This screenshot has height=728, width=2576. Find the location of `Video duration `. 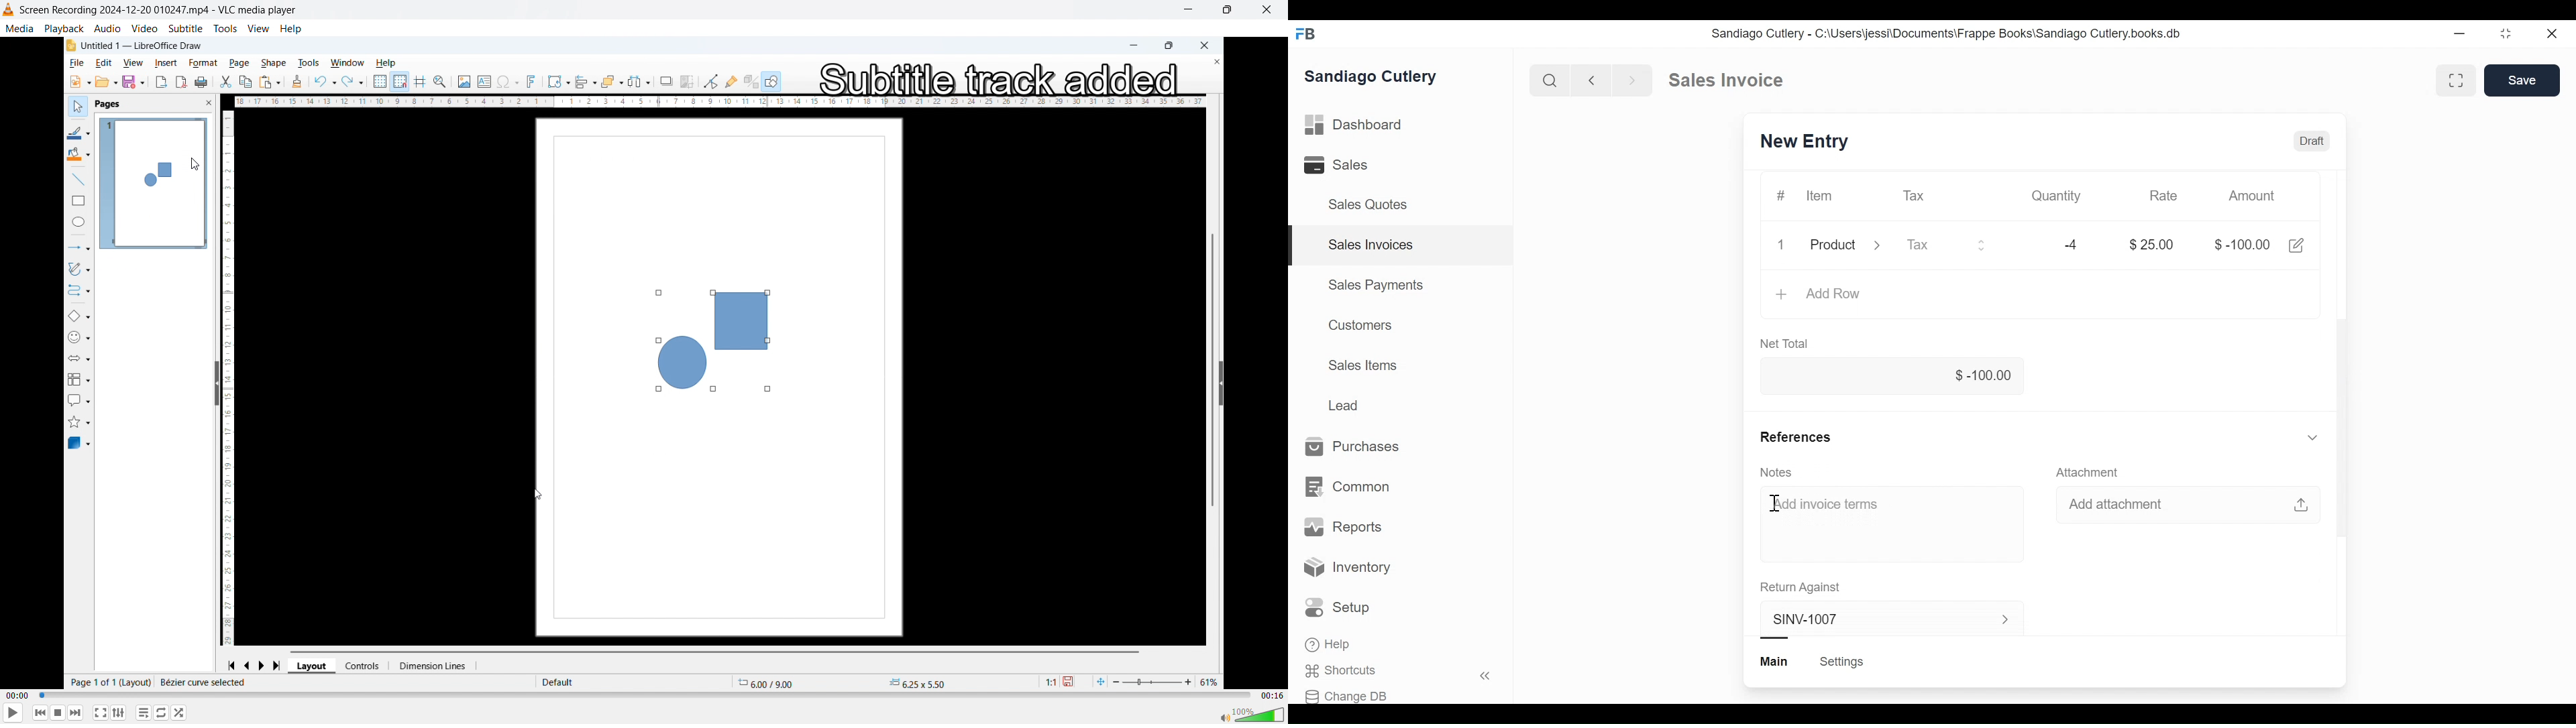

Video duration  is located at coordinates (1271, 696).